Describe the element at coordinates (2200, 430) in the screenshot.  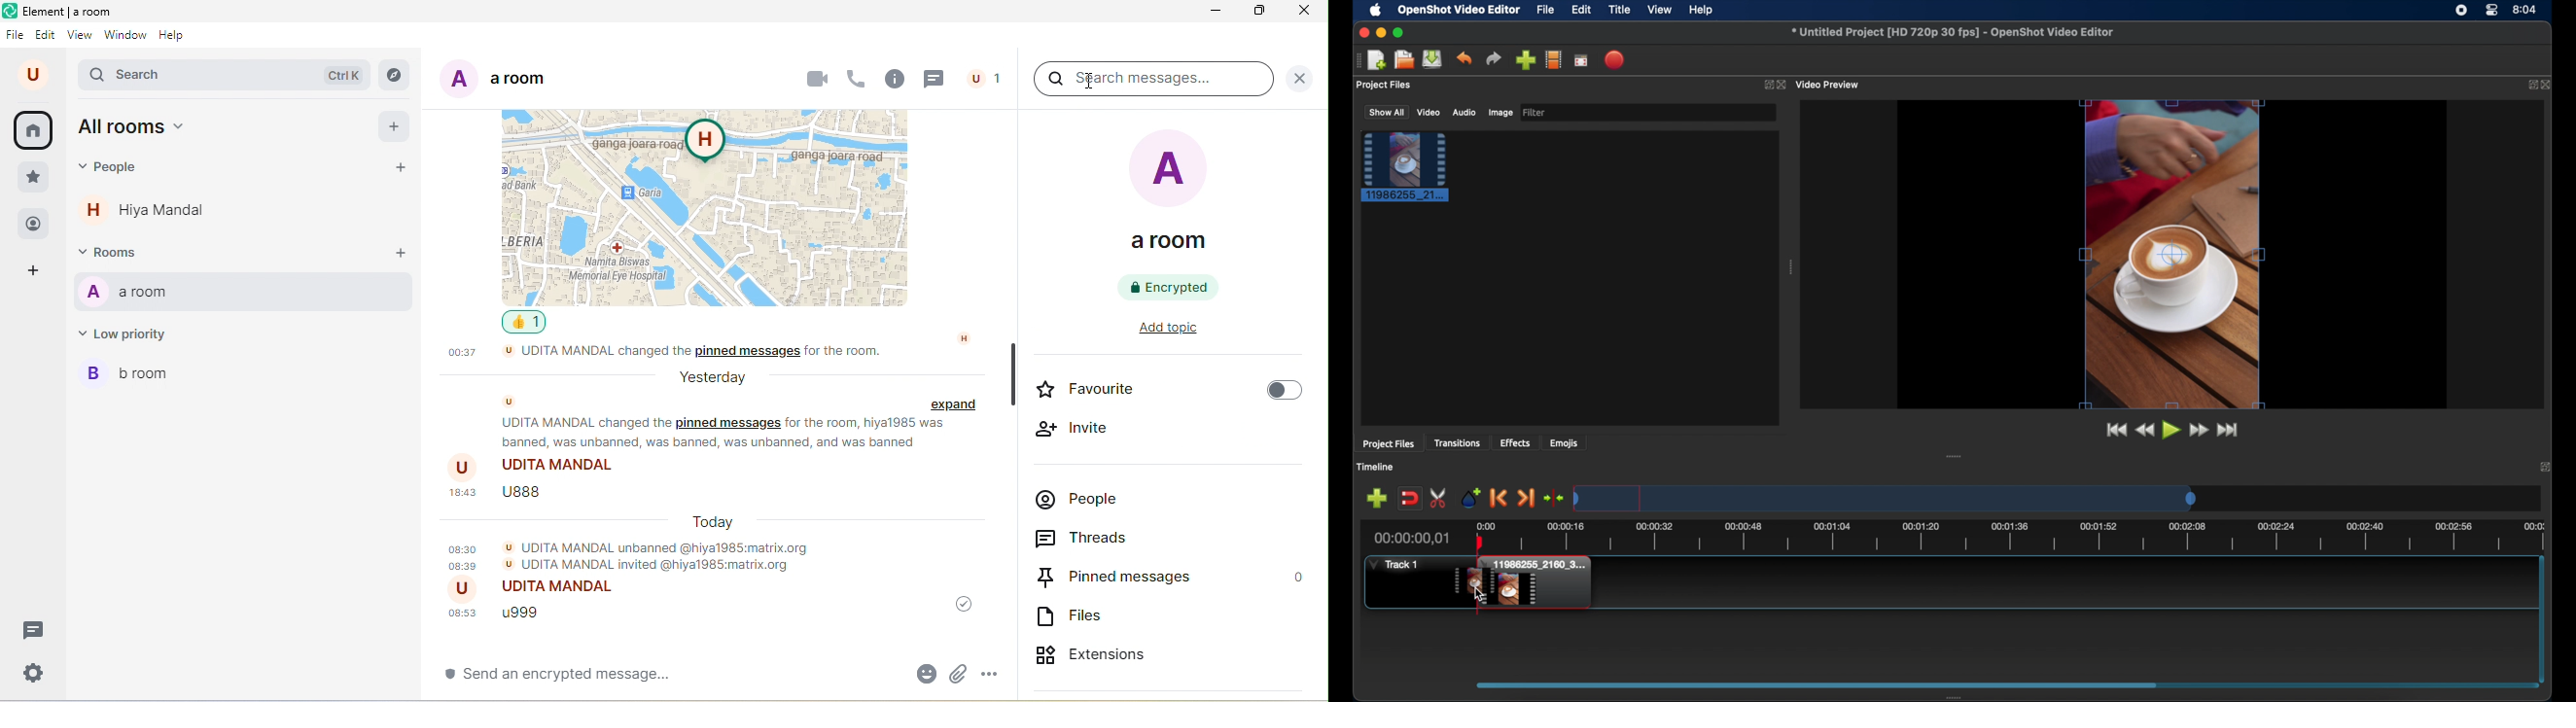
I see `fastfoward` at that location.